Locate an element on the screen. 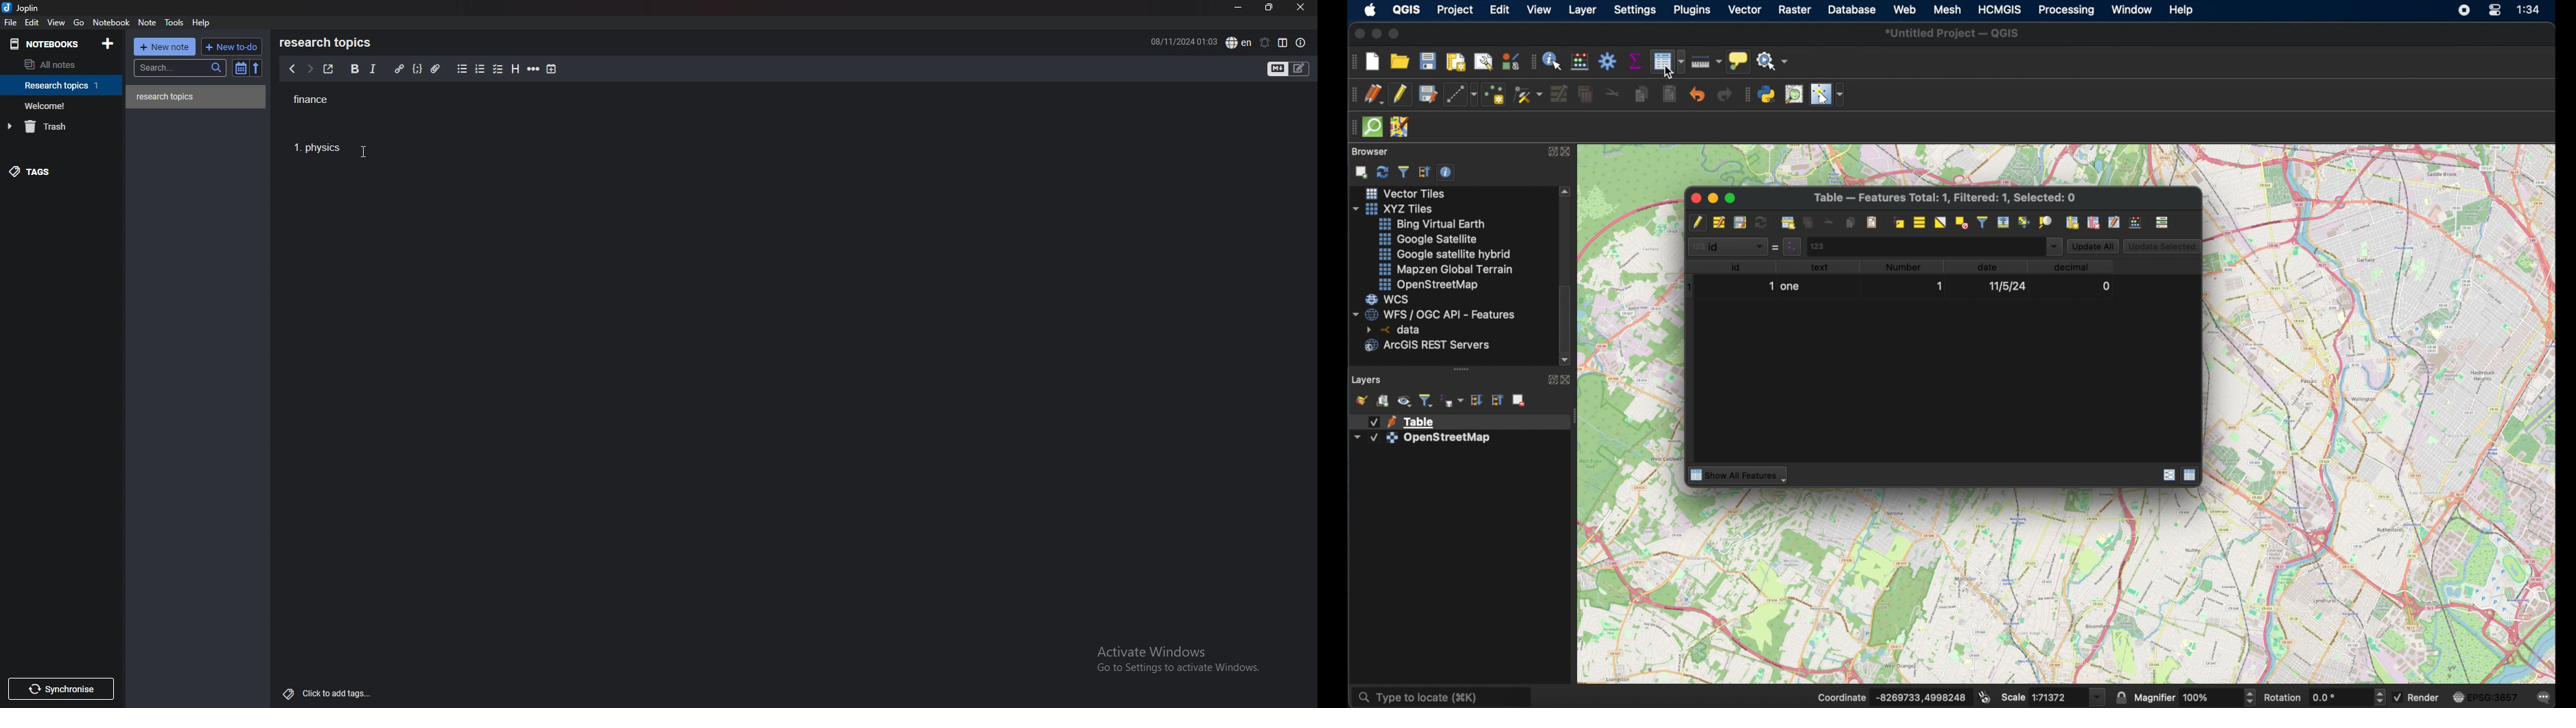 Image resolution: width=2576 pixels, height=728 pixels. note is located at coordinates (147, 23).